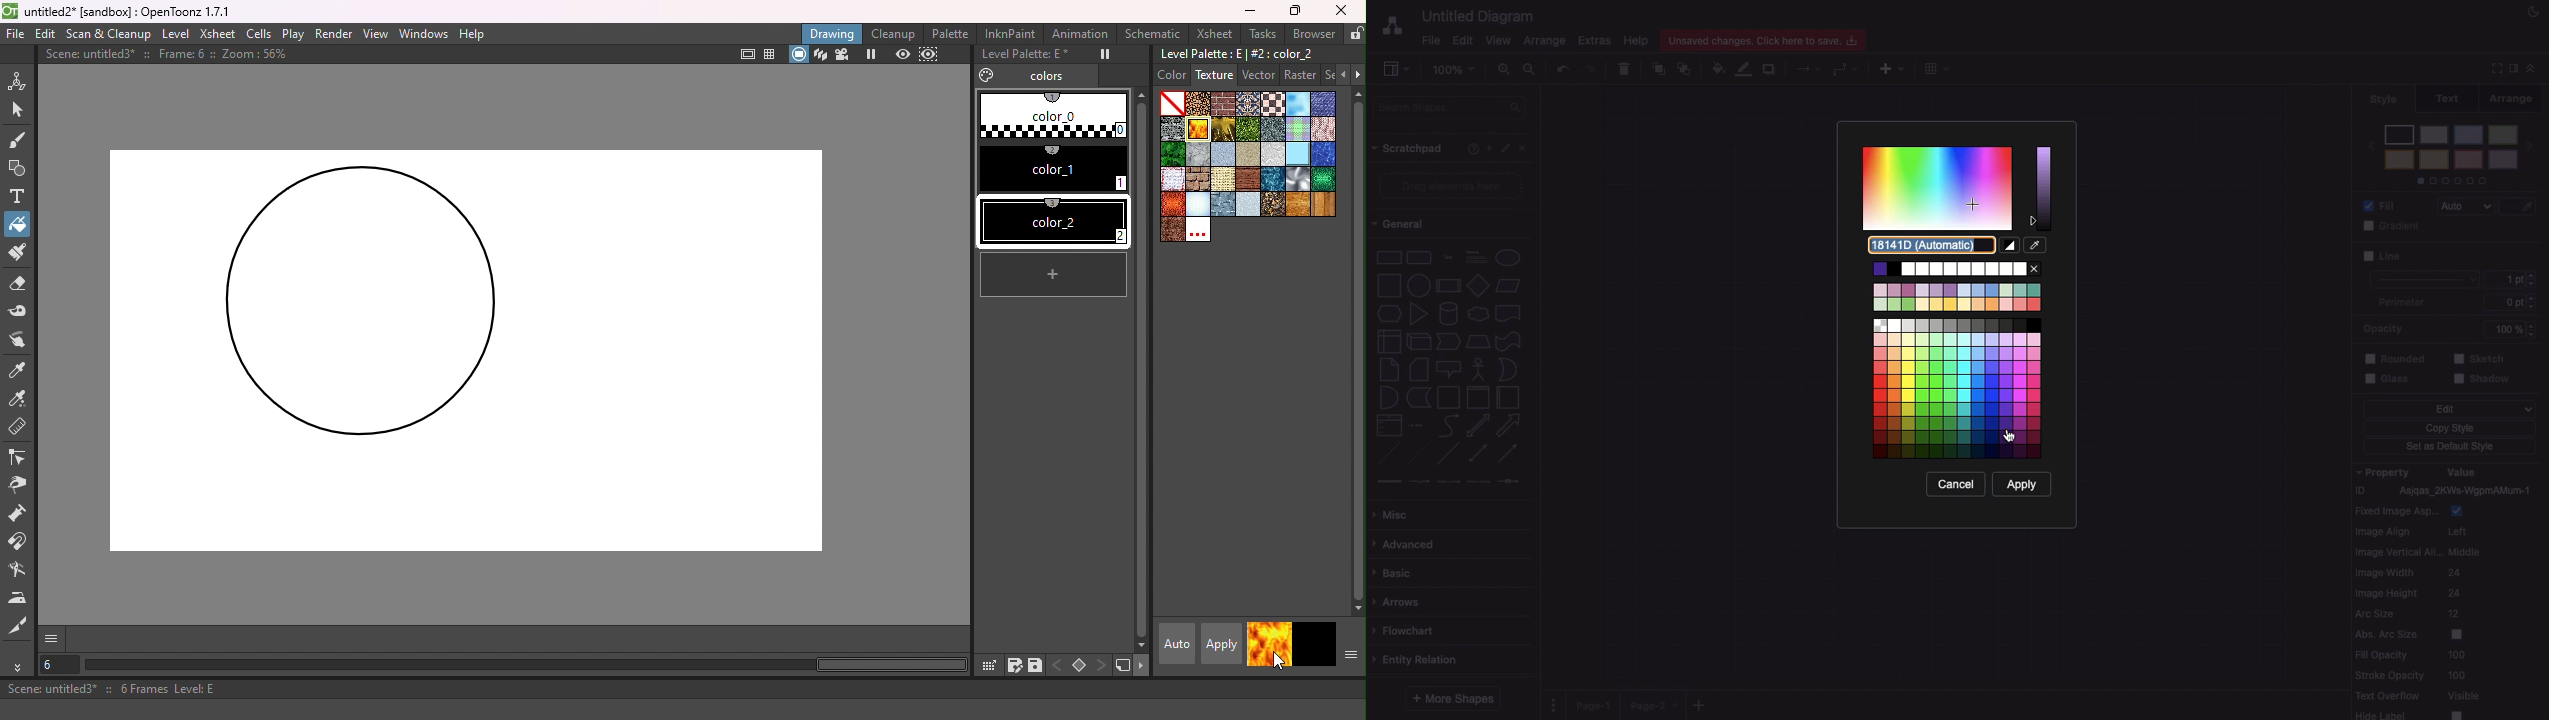  Describe the element at coordinates (1143, 668) in the screenshot. I see `next ` at that location.